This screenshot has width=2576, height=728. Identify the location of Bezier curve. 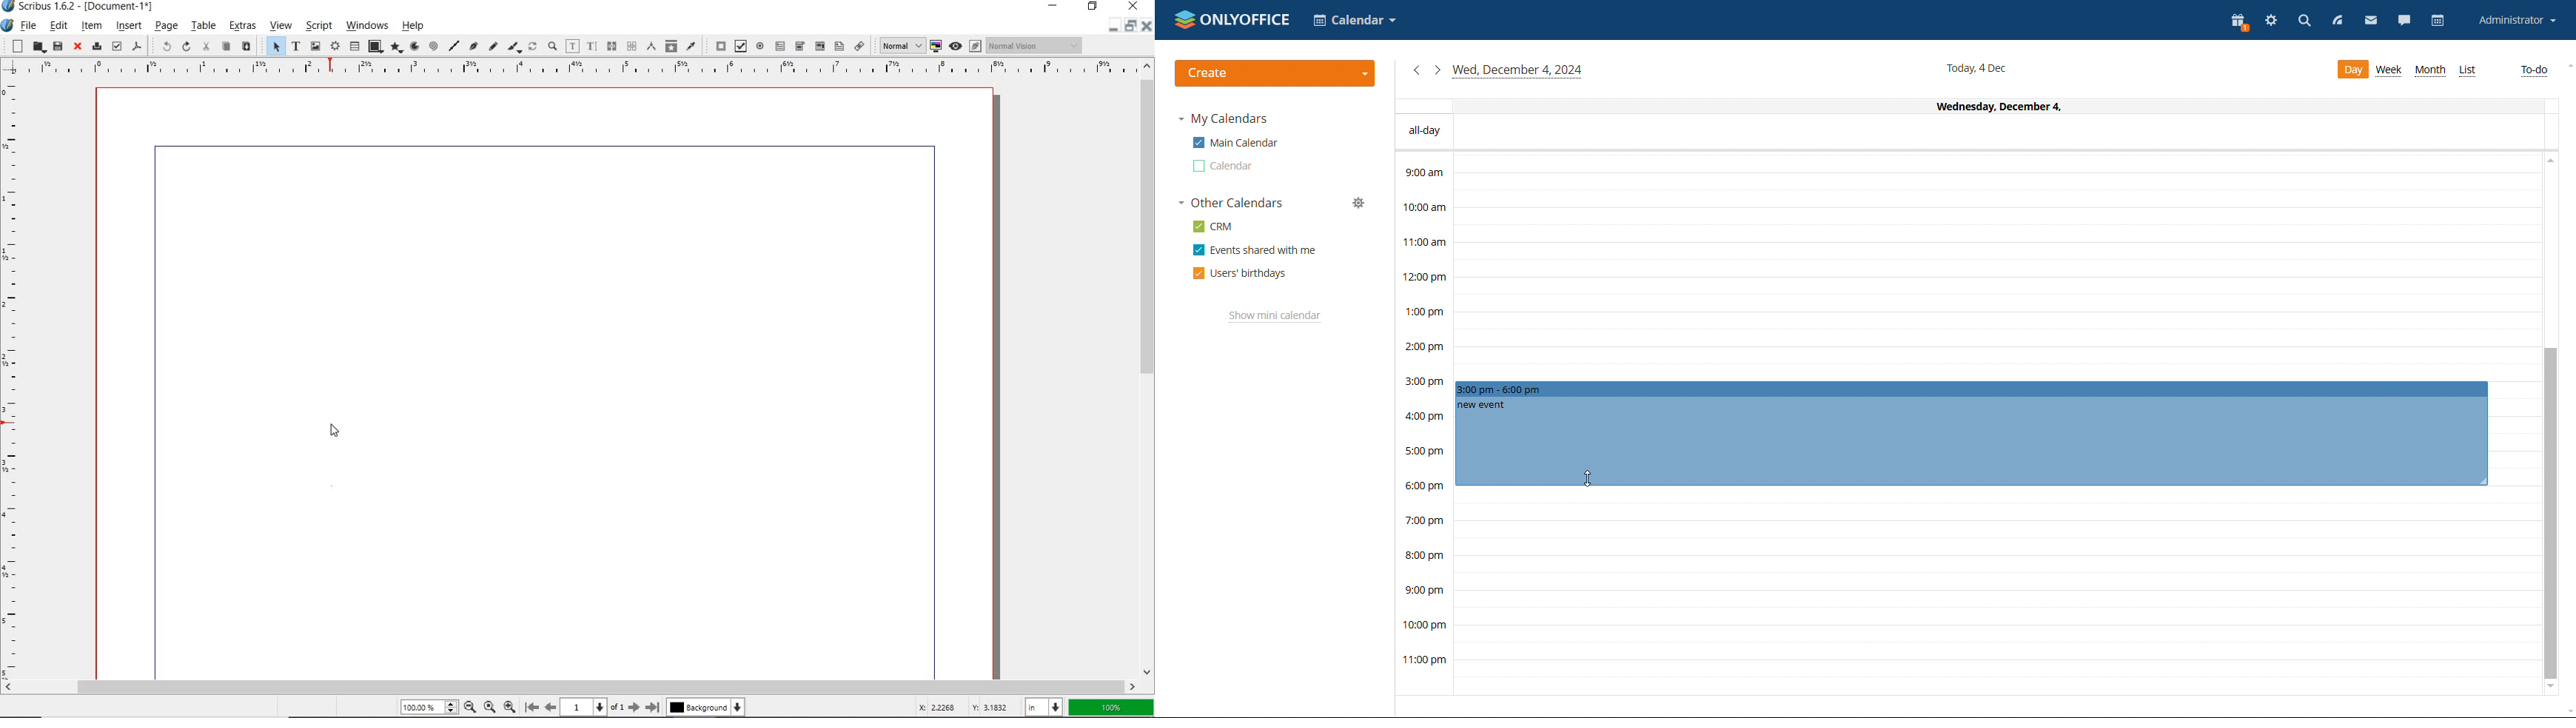
(473, 47).